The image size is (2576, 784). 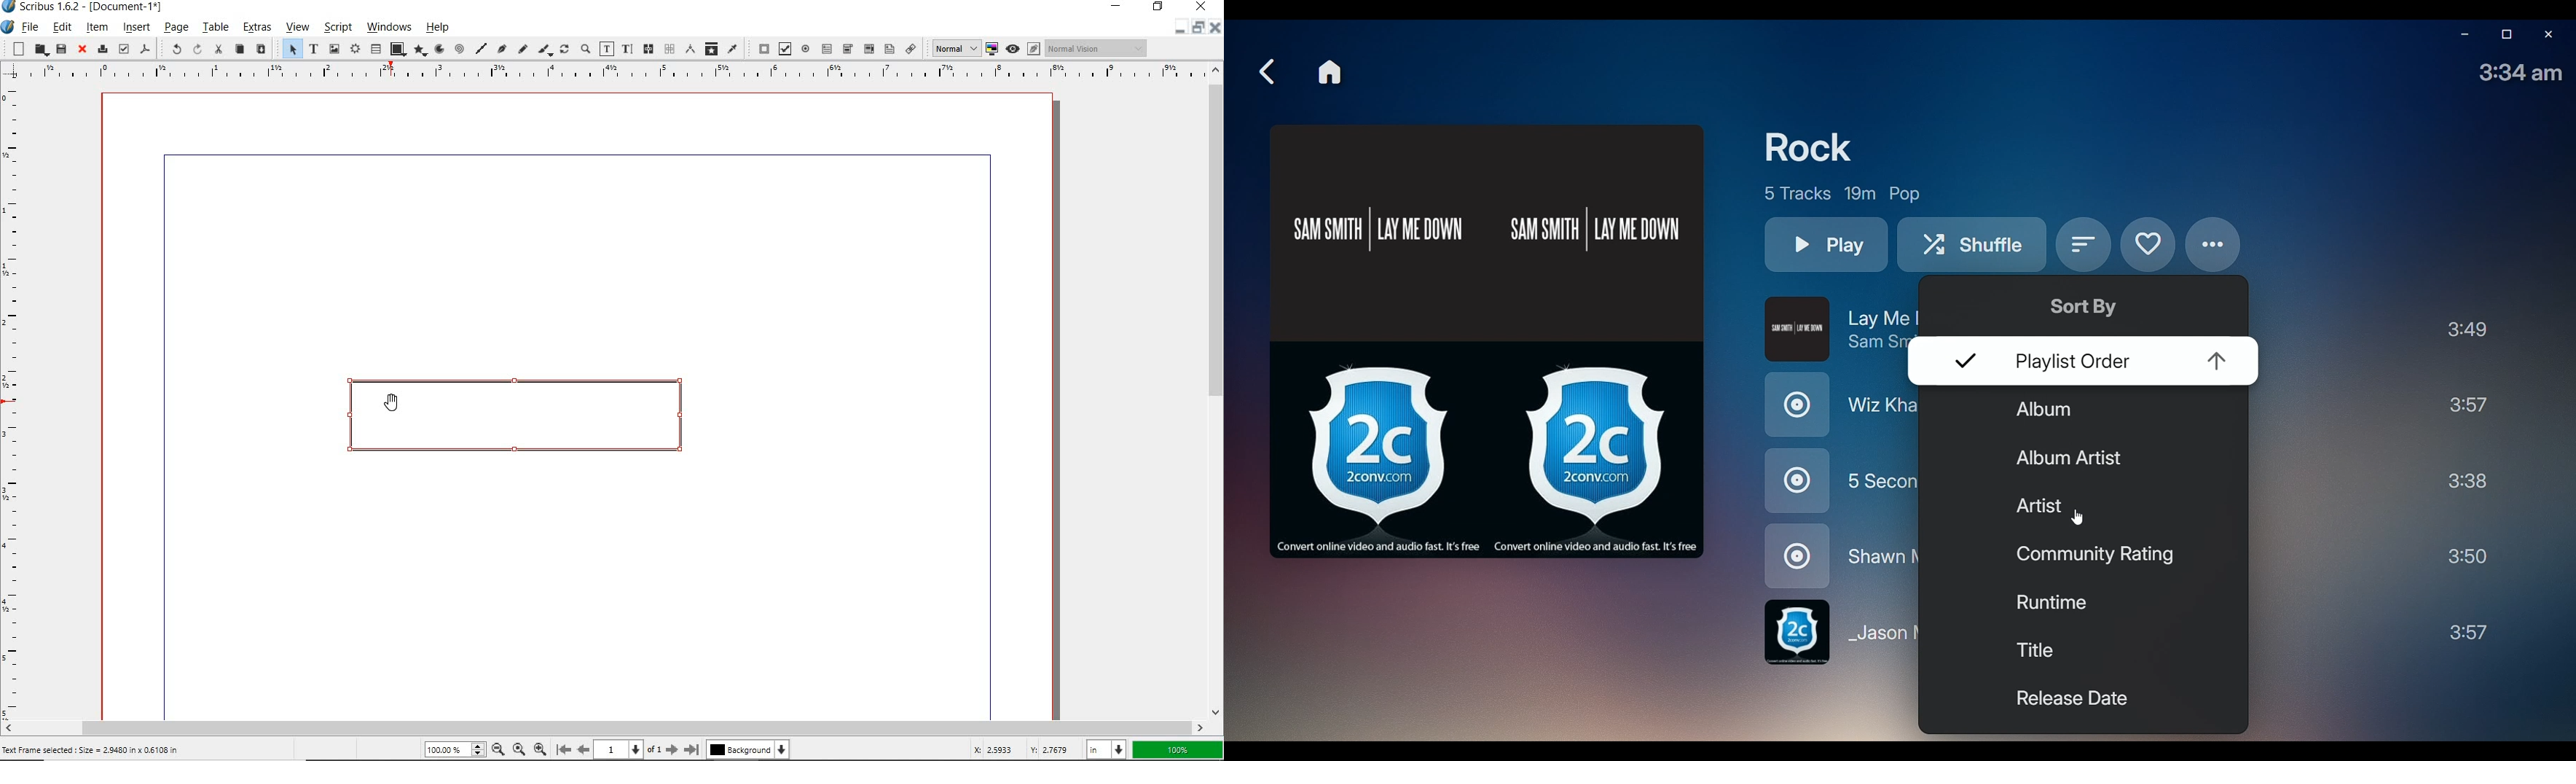 I want to click on text frame, so click(x=313, y=50).